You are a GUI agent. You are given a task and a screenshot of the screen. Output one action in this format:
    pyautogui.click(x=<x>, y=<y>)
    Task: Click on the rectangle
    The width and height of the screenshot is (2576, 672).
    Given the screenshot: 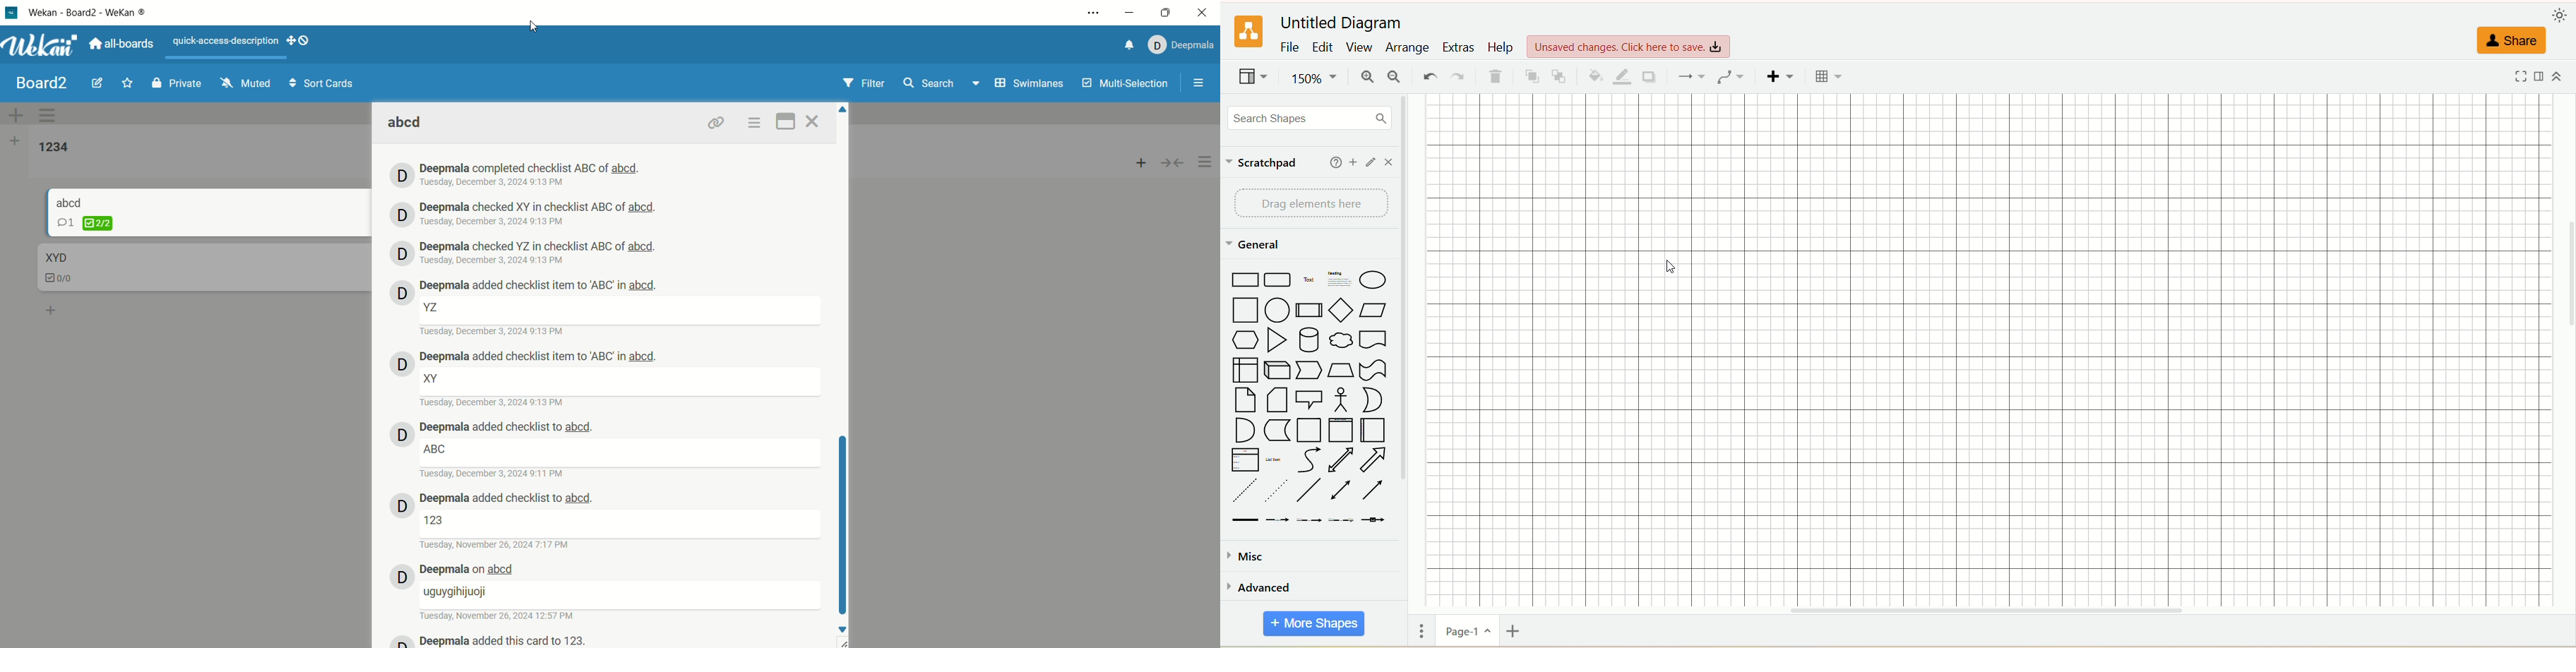 What is the action you would take?
    pyautogui.click(x=1244, y=281)
    